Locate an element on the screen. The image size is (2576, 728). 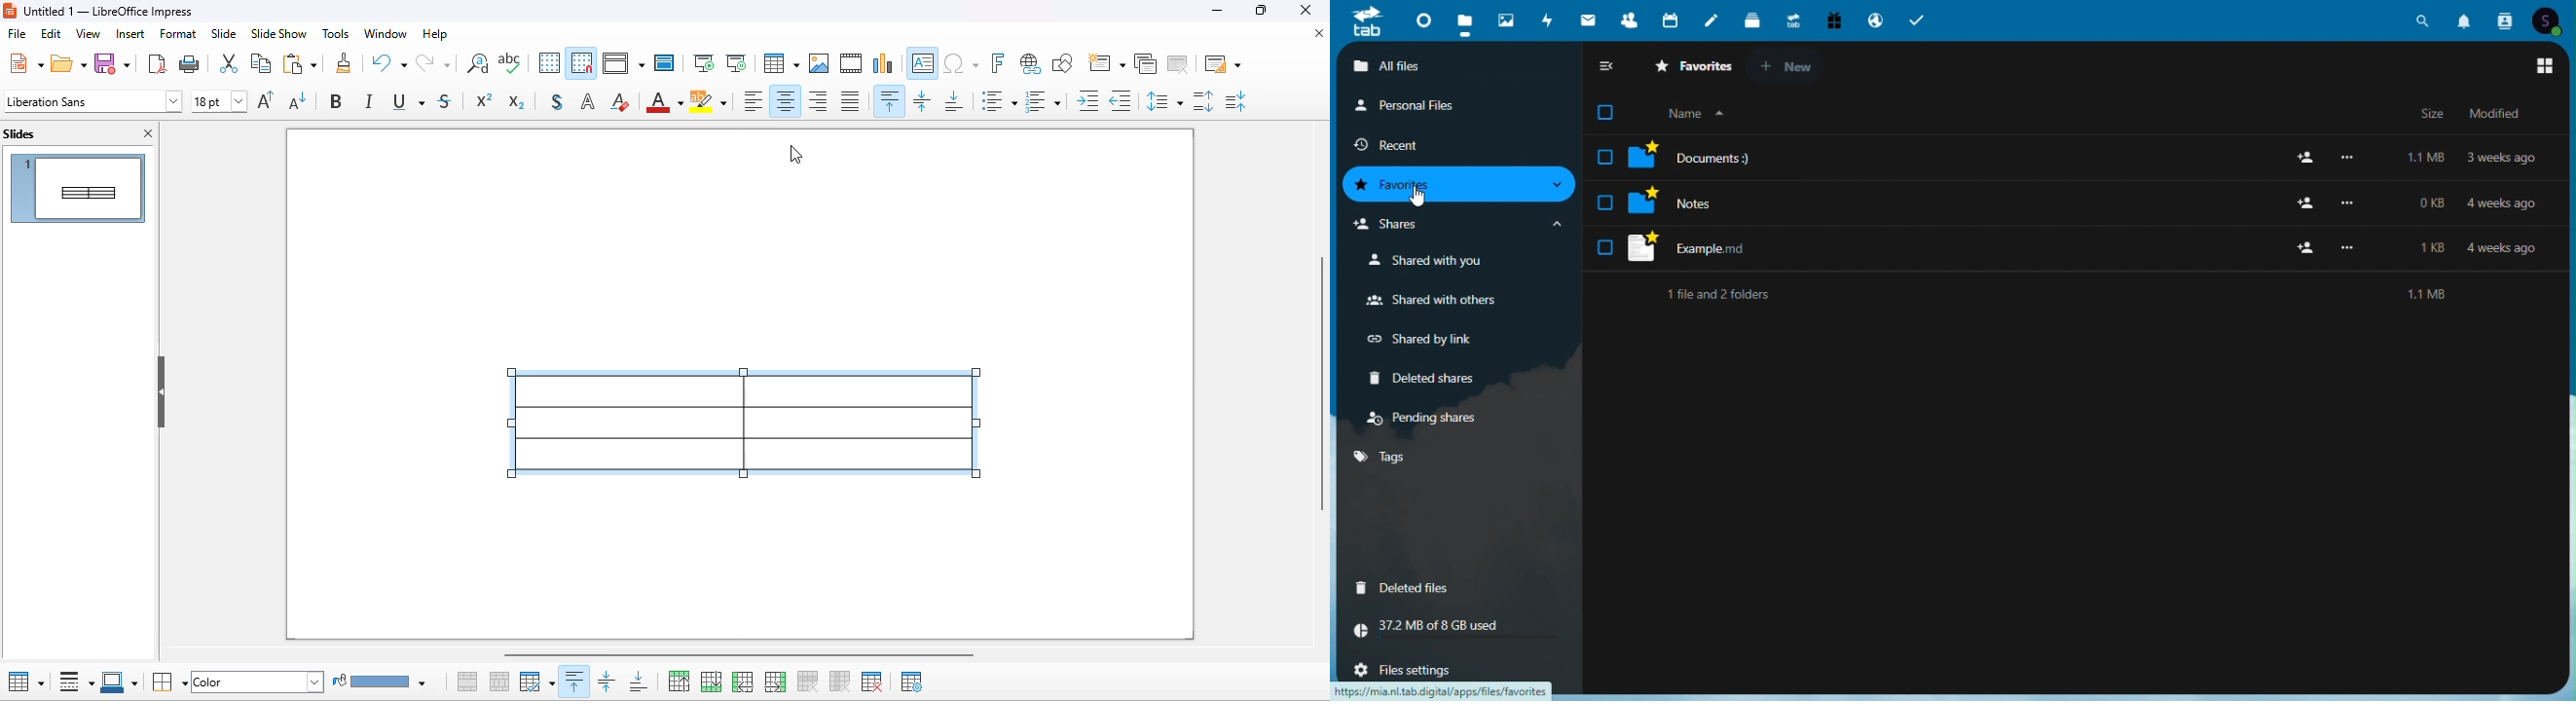
new is located at coordinates (25, 63).